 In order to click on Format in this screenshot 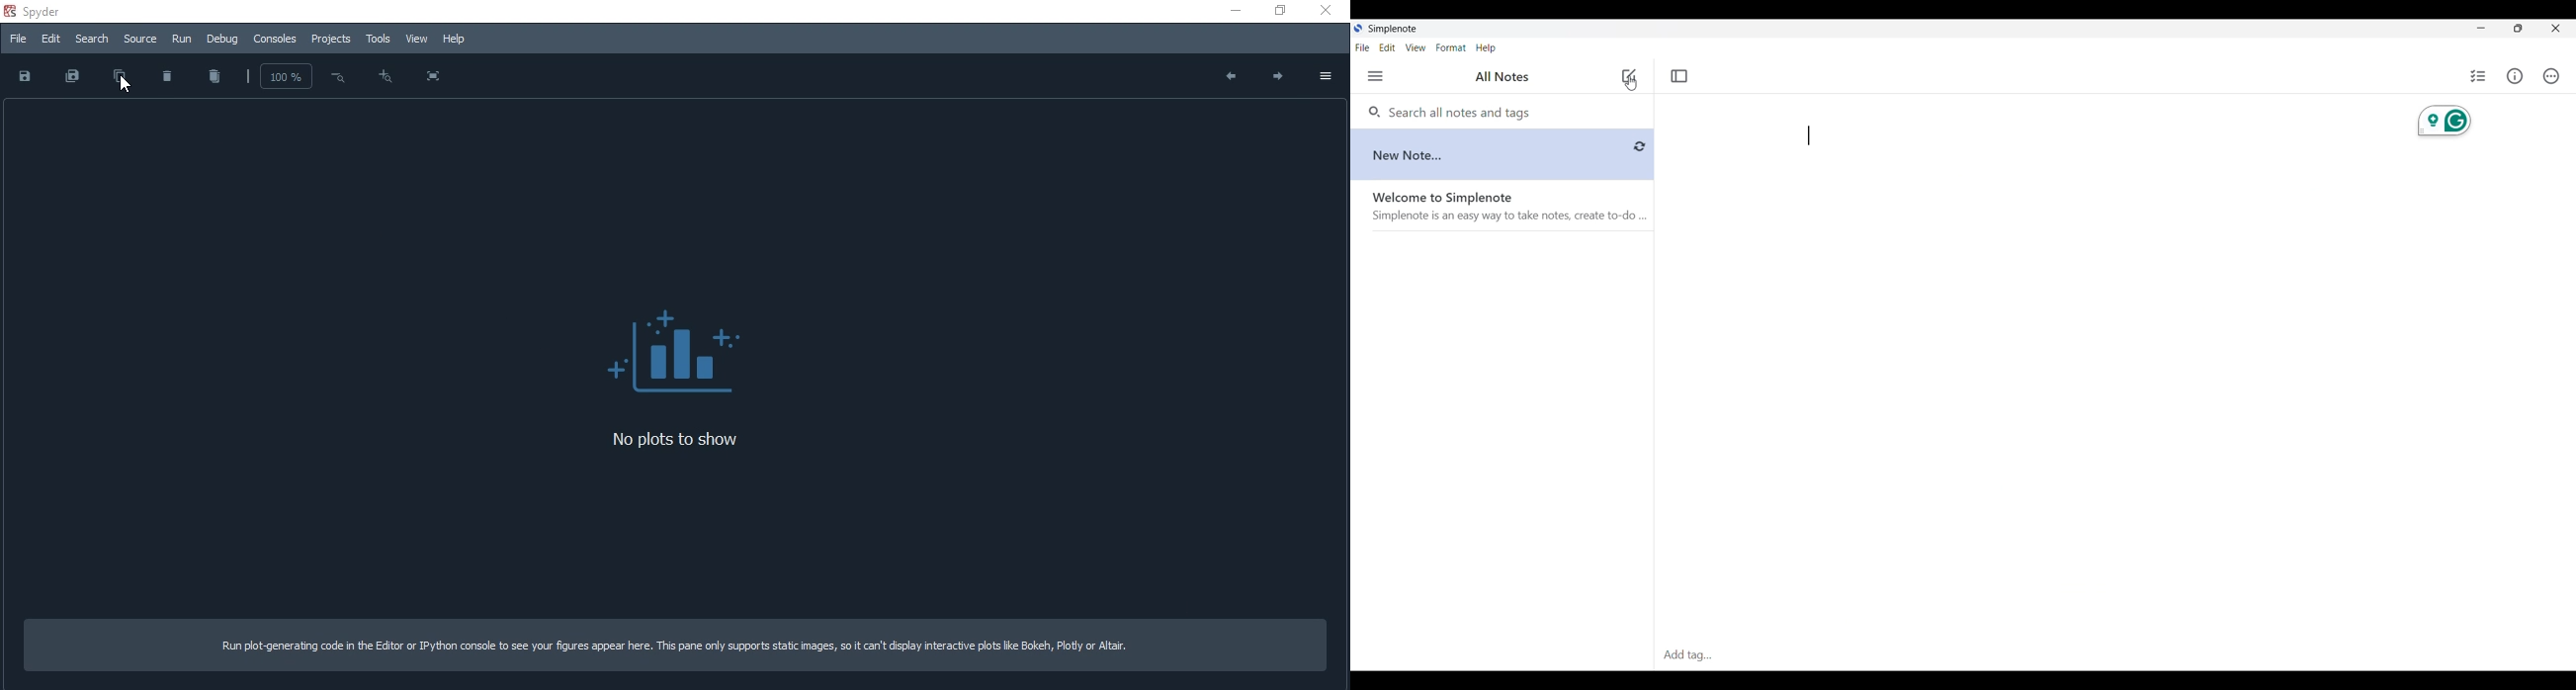, I will do `click(1452, 48)`.